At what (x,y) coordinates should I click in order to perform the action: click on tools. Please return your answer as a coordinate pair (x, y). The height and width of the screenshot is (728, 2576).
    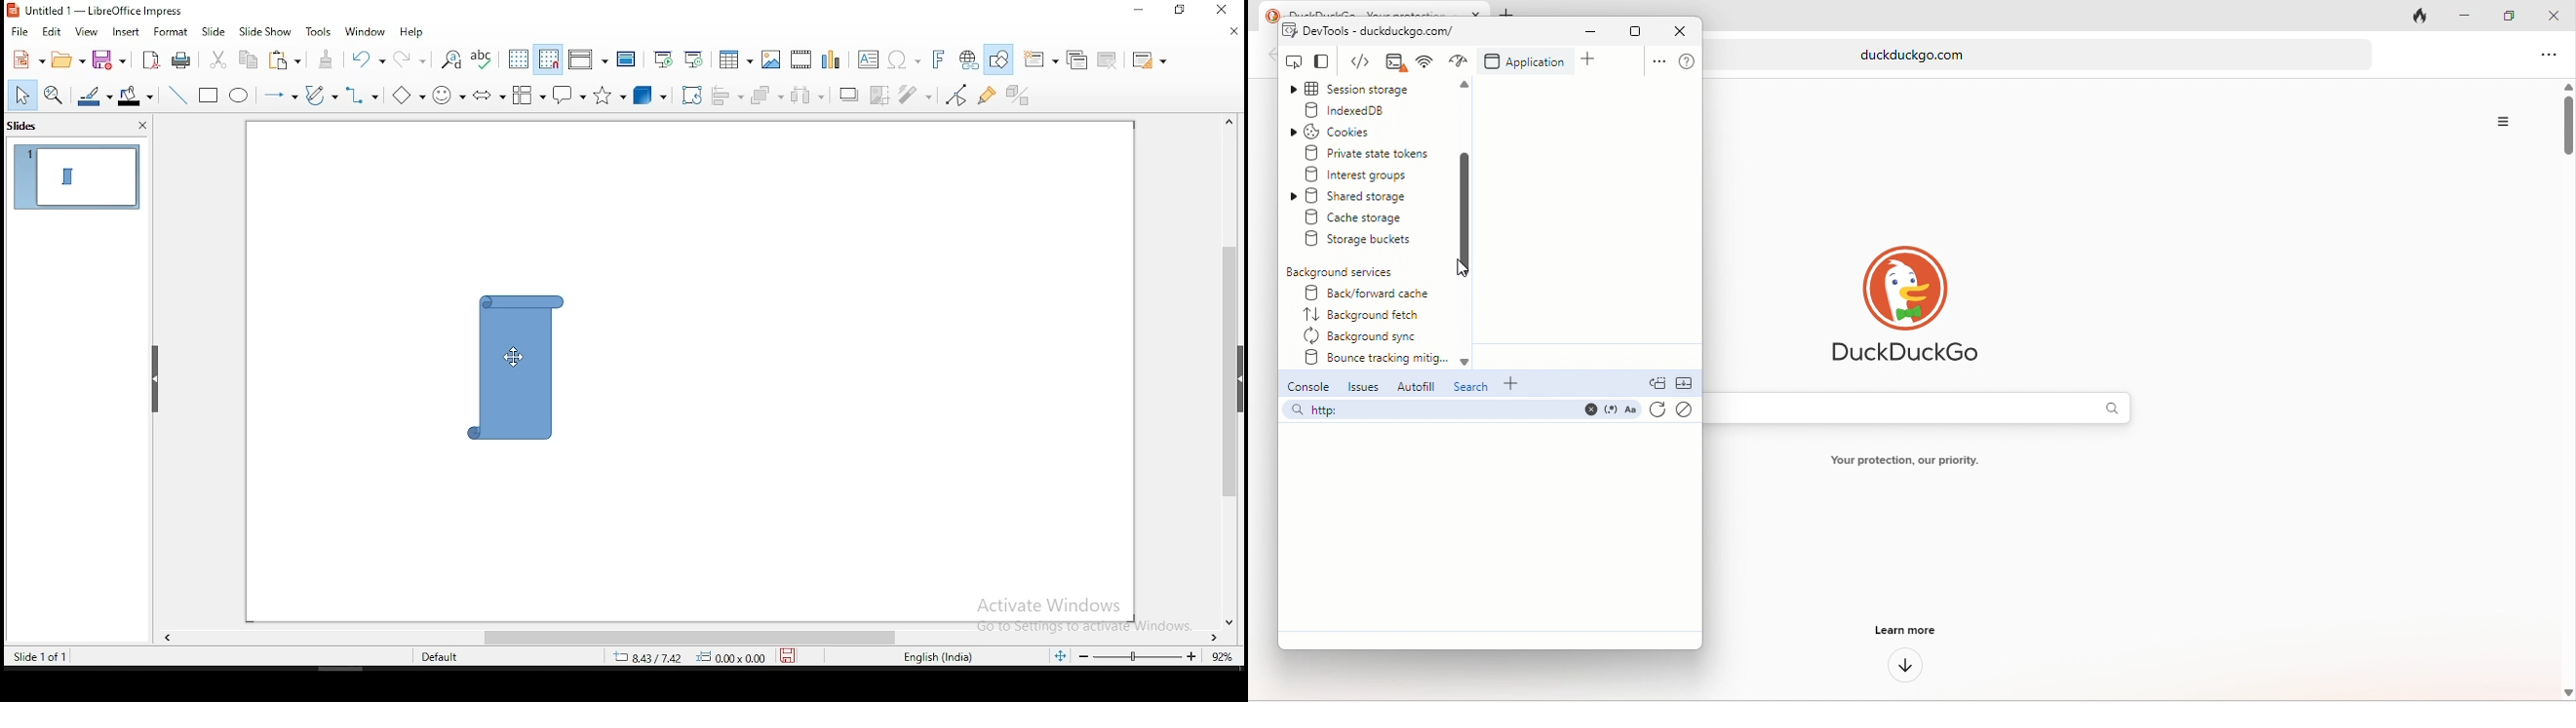
    Looking at the image, I should click on (320, 33).